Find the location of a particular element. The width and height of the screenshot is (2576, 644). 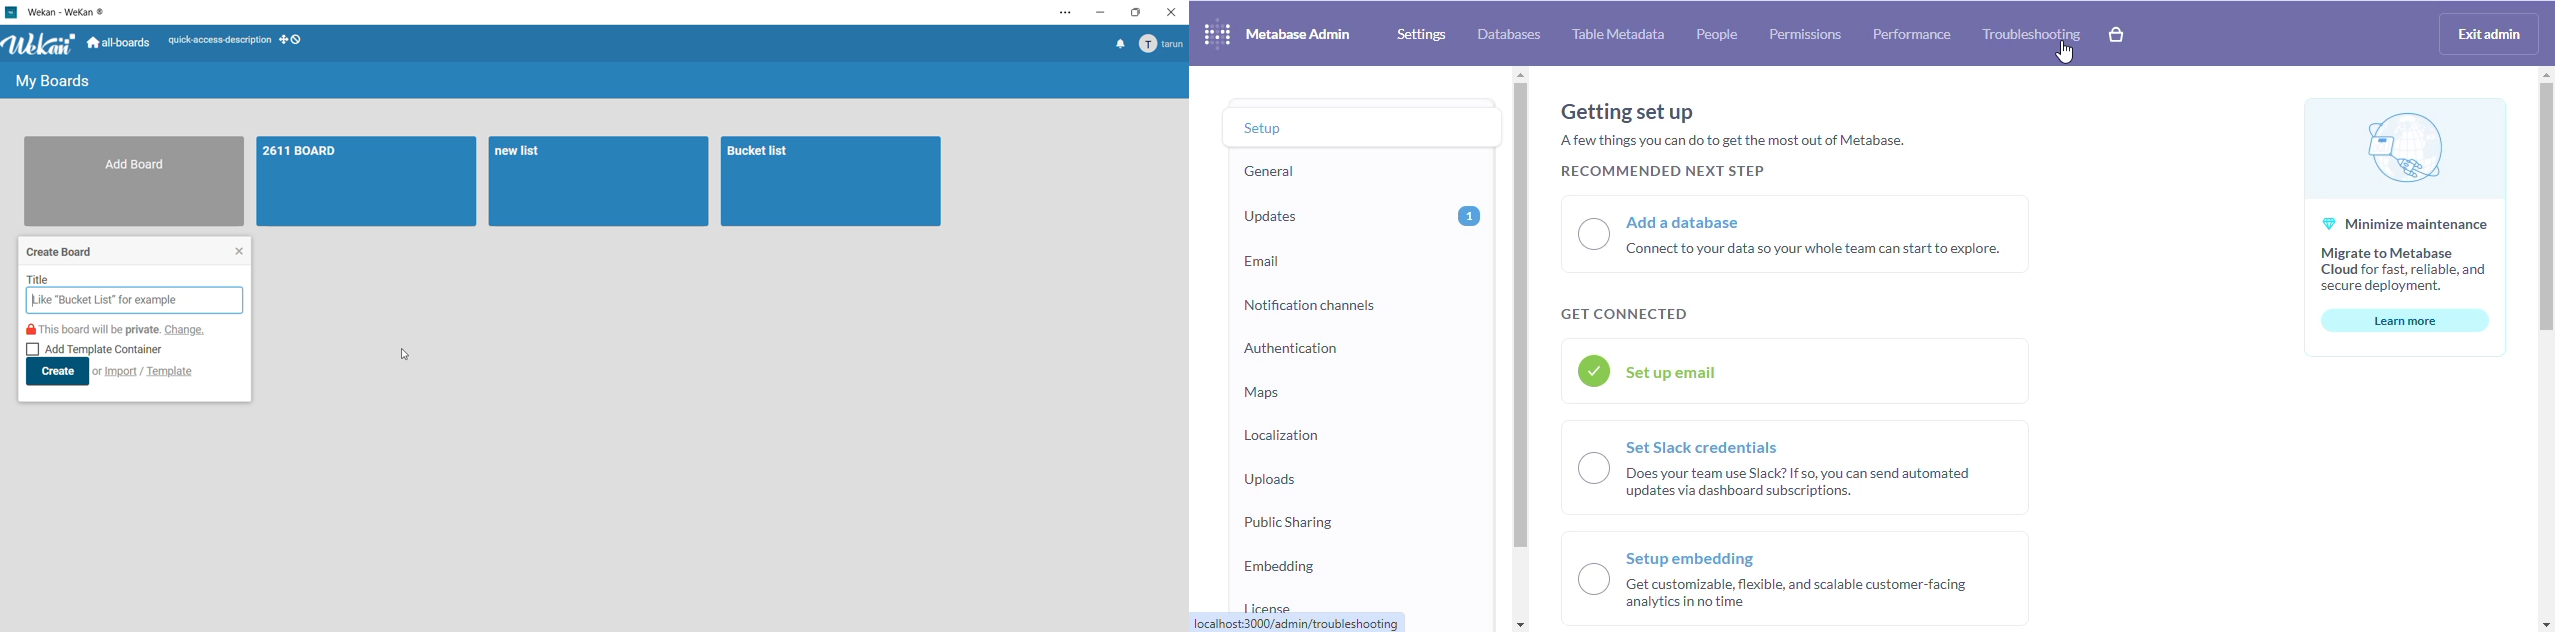

close is located at coordinates (1172, 12).